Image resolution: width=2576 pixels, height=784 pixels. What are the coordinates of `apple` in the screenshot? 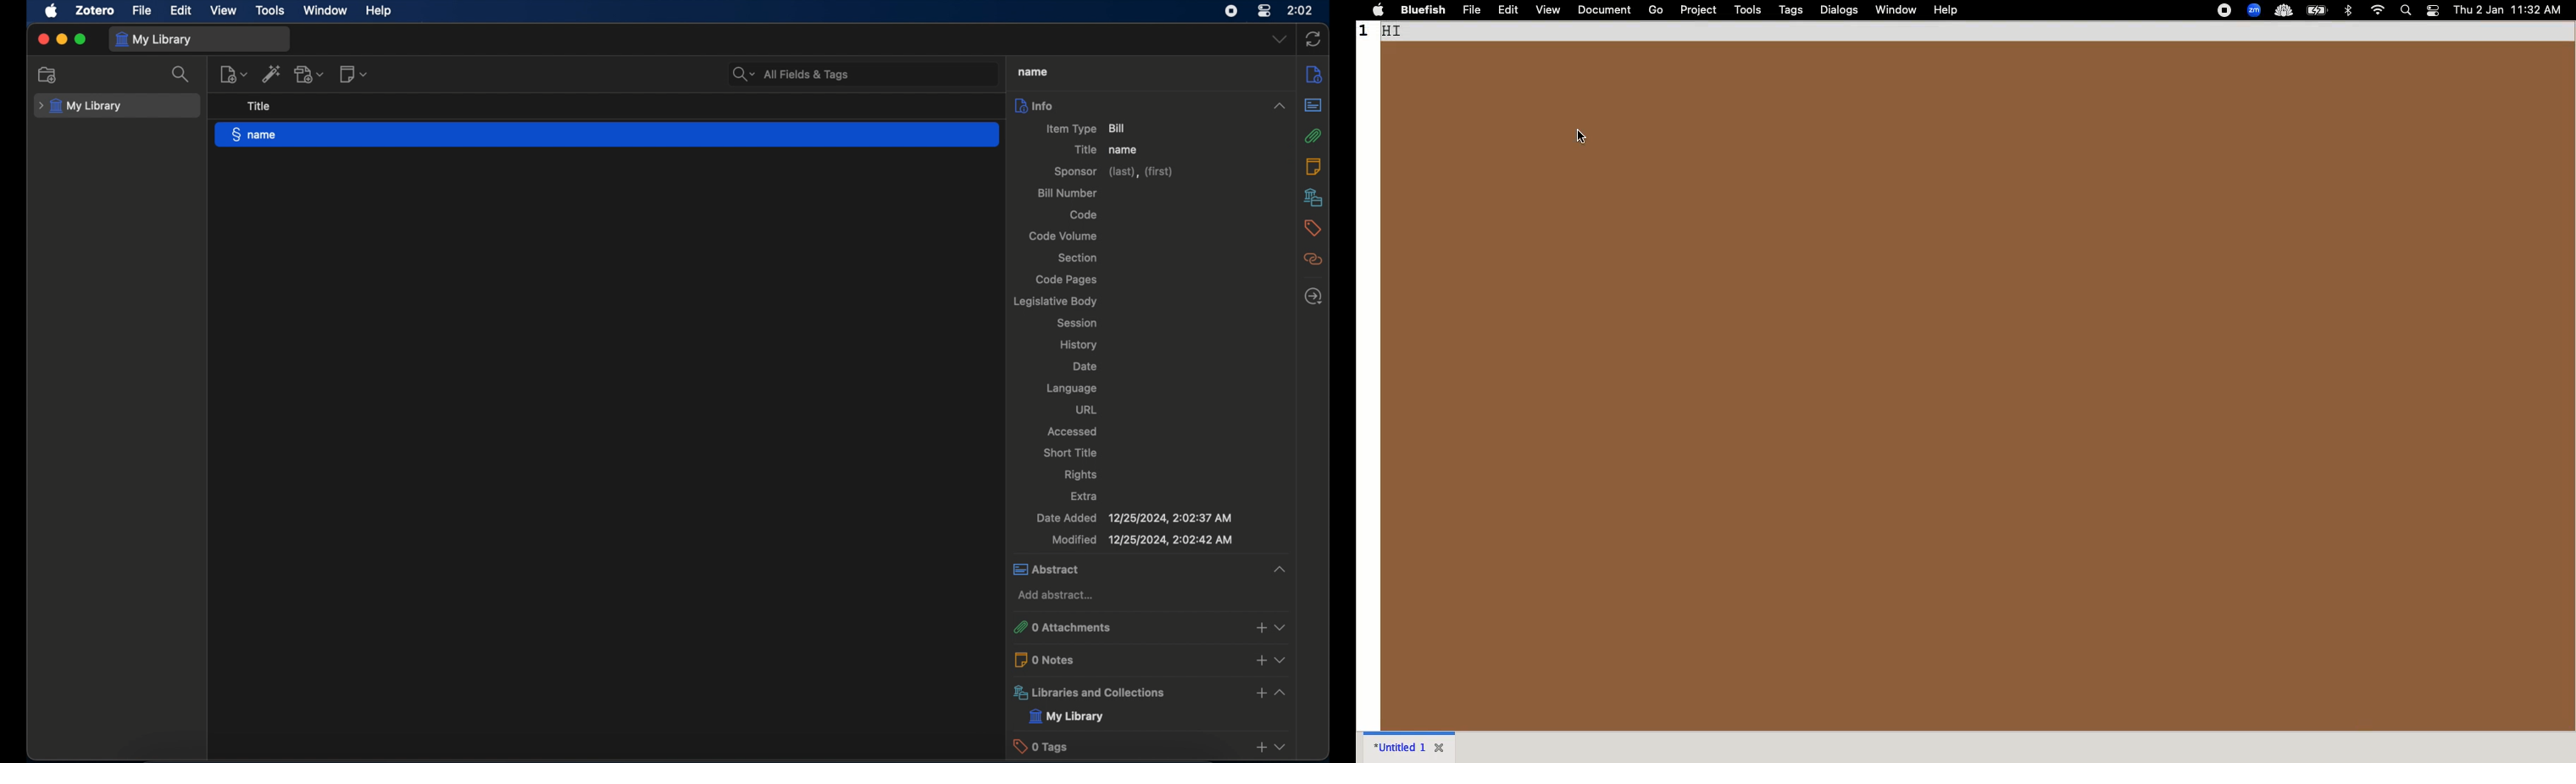 It's located at (52, 11).